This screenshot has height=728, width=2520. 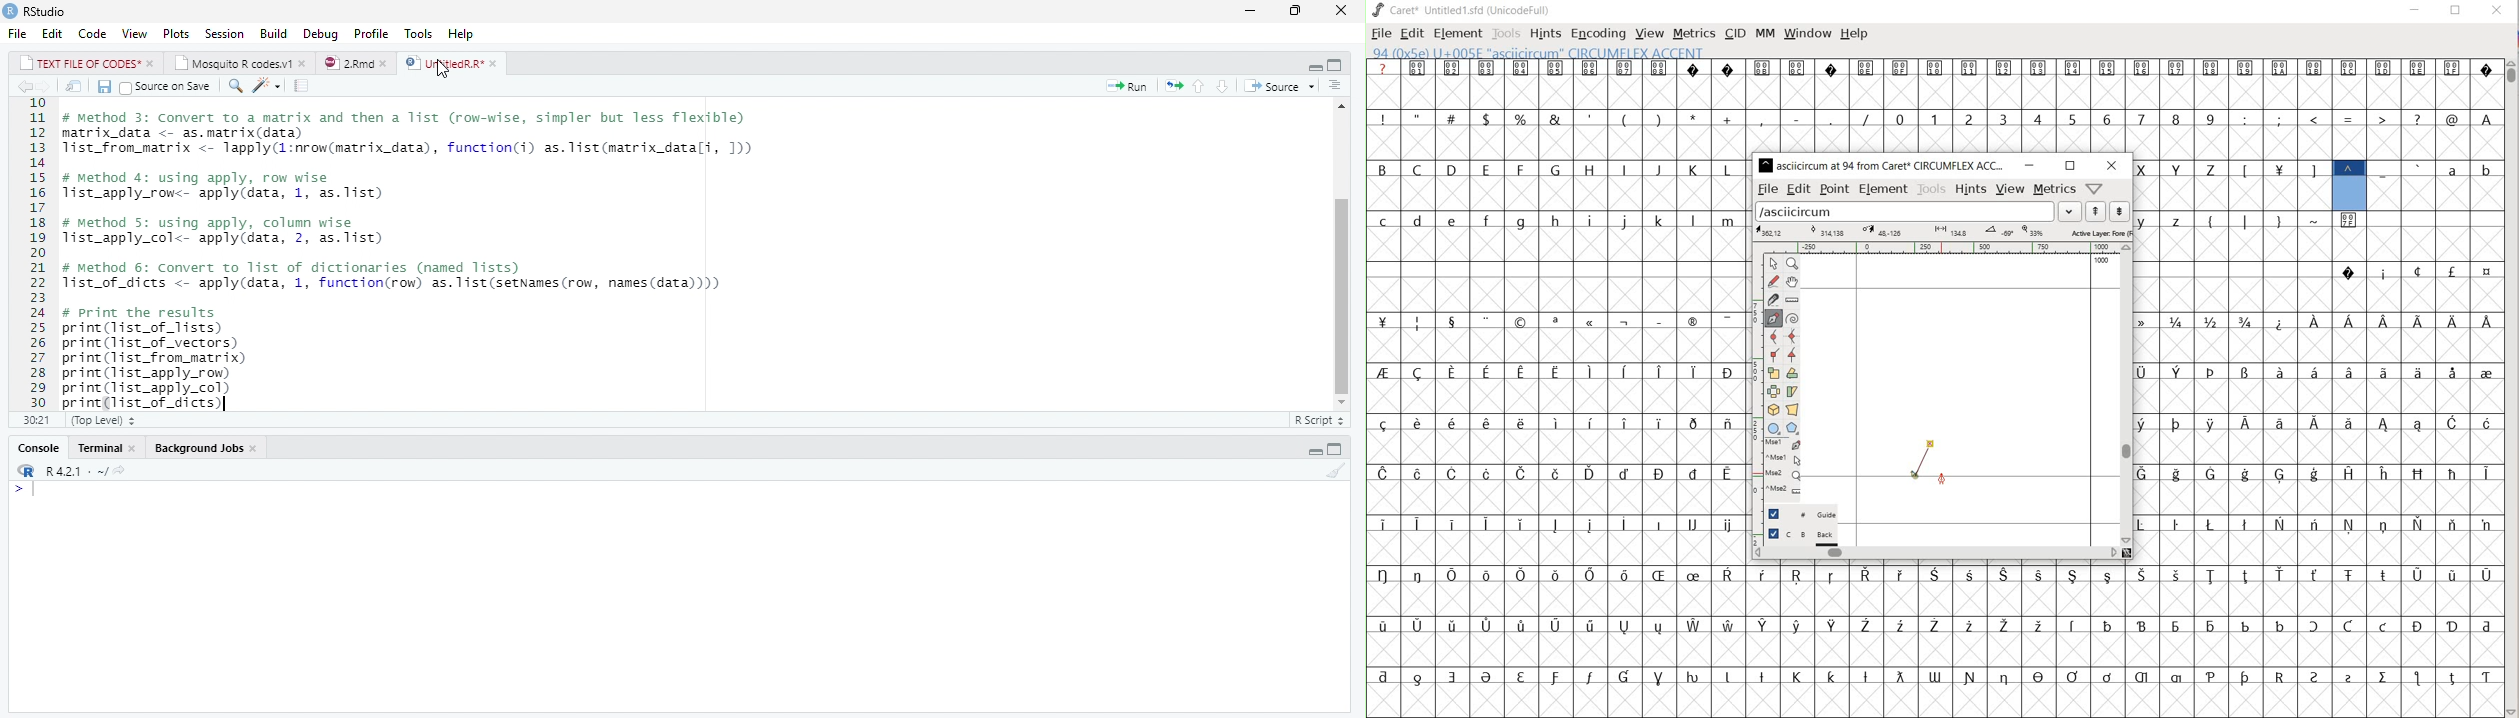 I want to click on Code, so click(x=93, y=33).